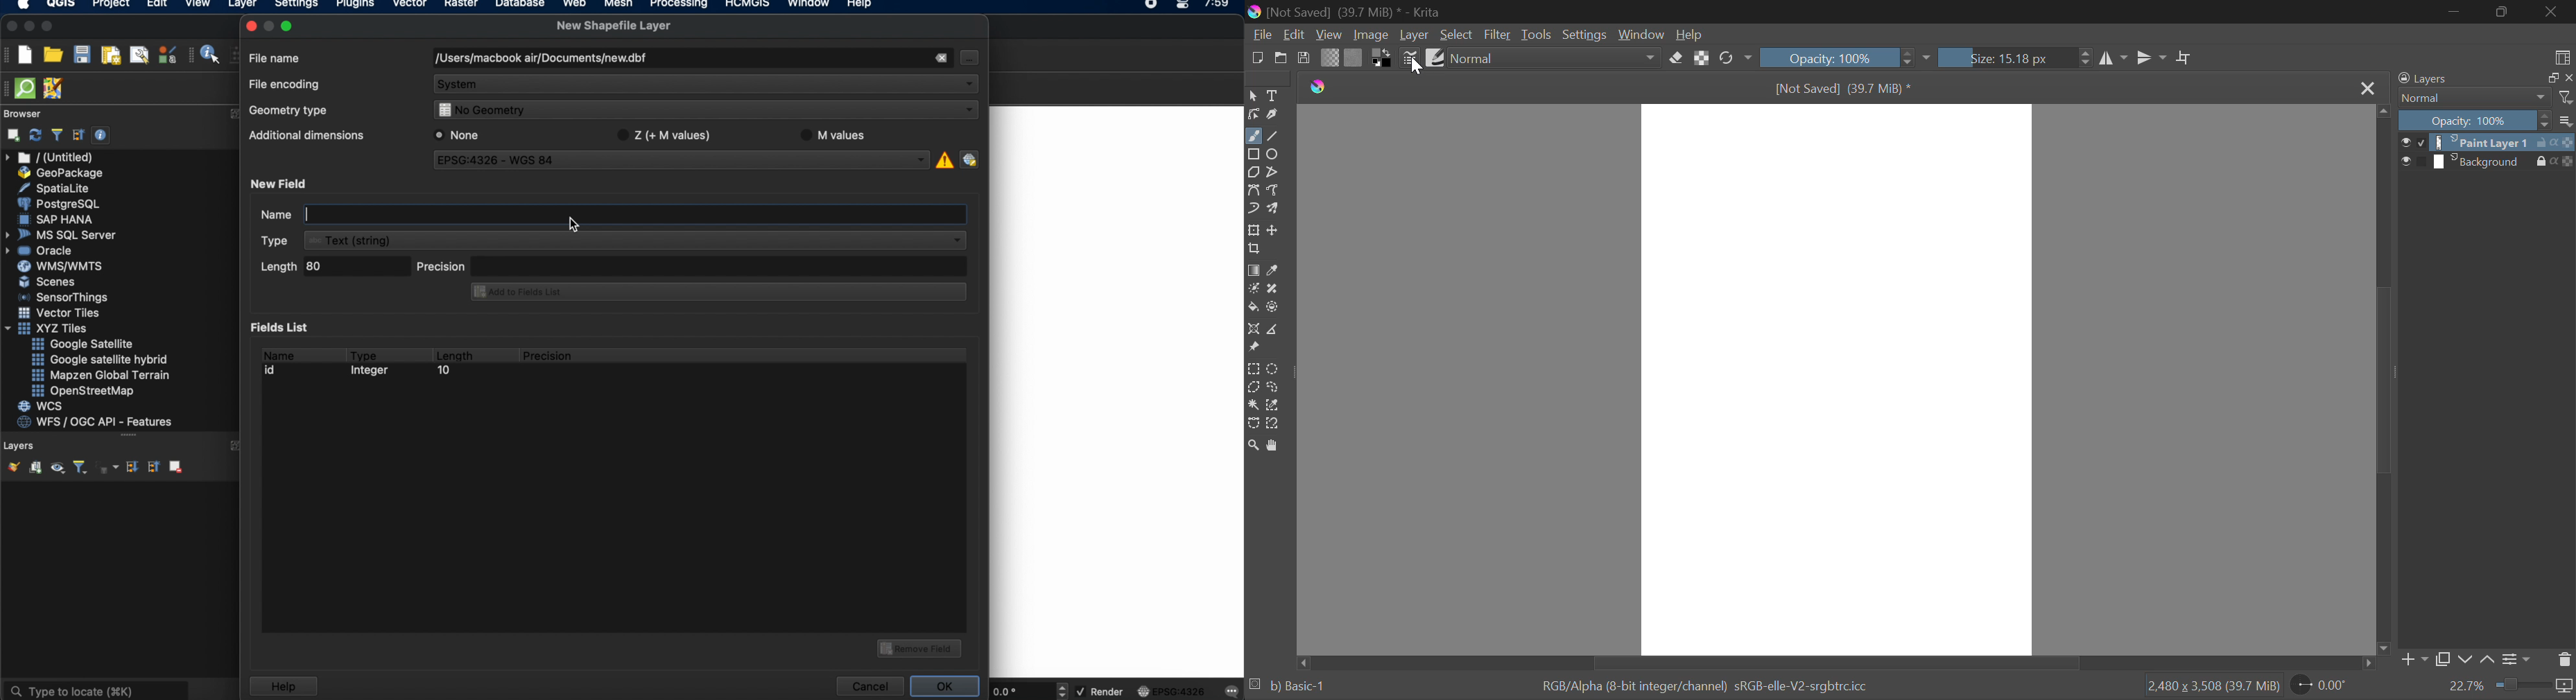 Image resolution: width=2576 pixels, height=700 pixels. I want to click on time, so click(1218, 8).